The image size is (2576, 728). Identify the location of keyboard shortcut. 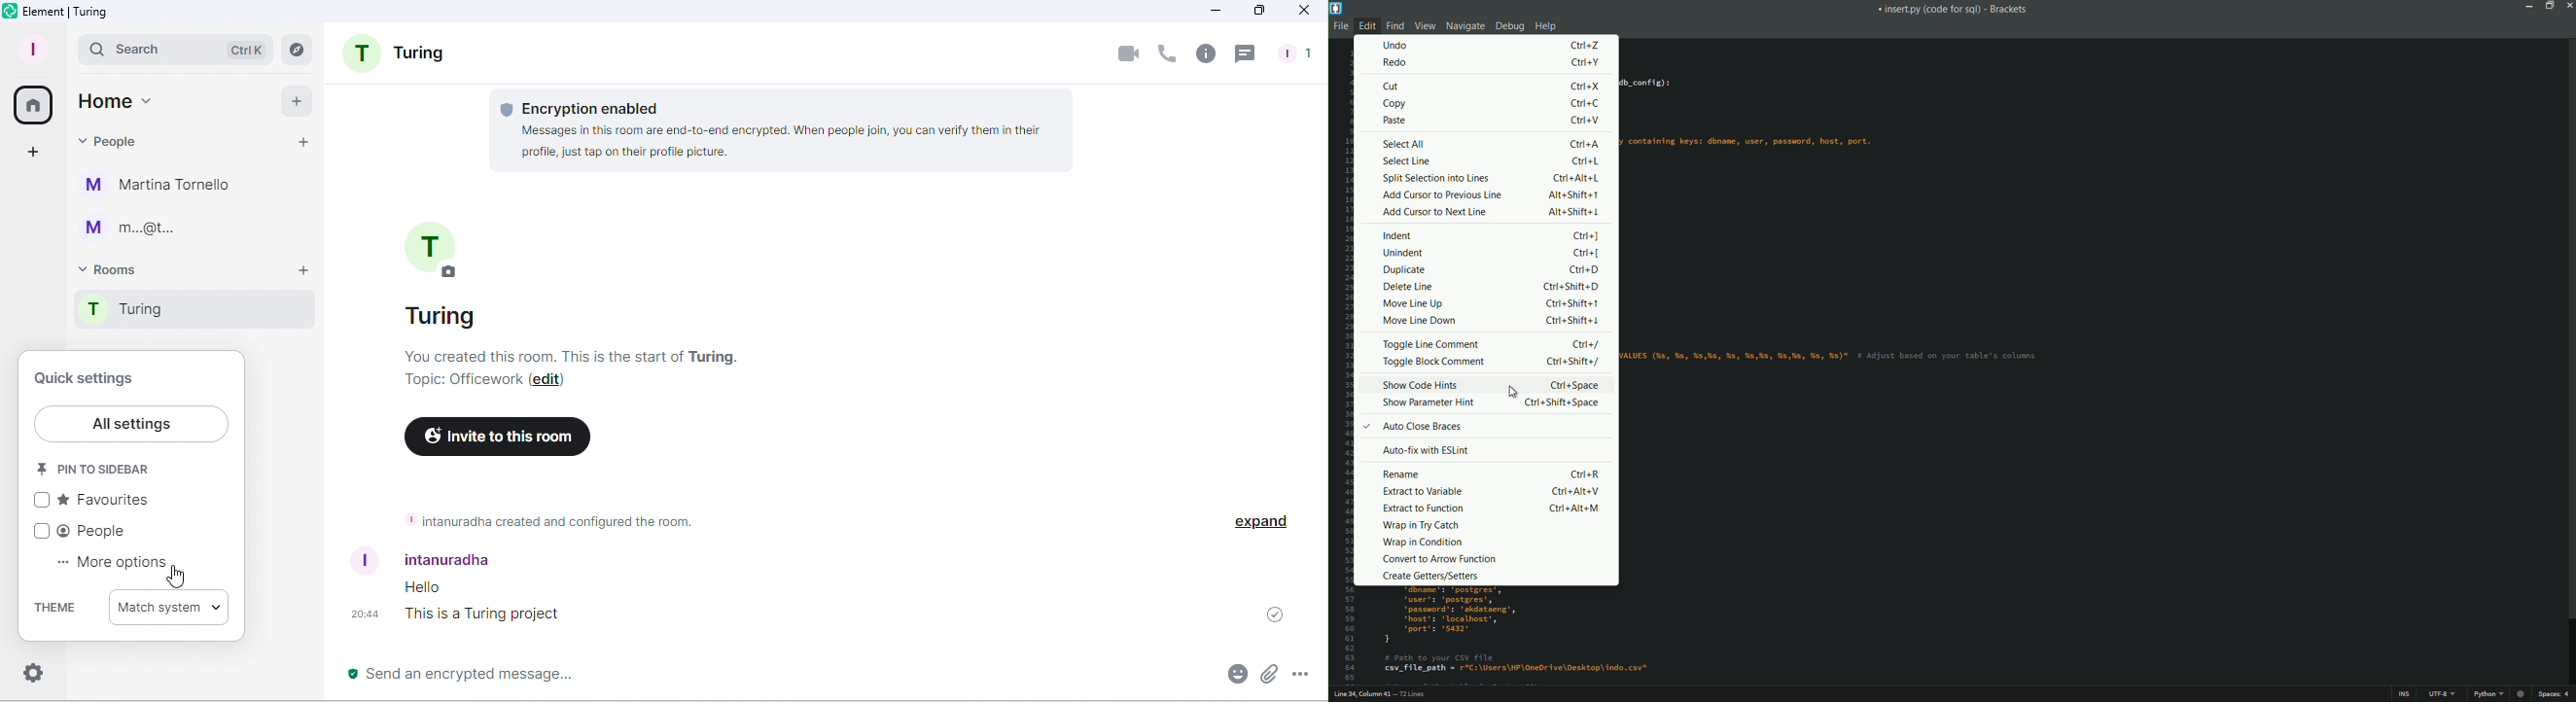
(1584, 62).